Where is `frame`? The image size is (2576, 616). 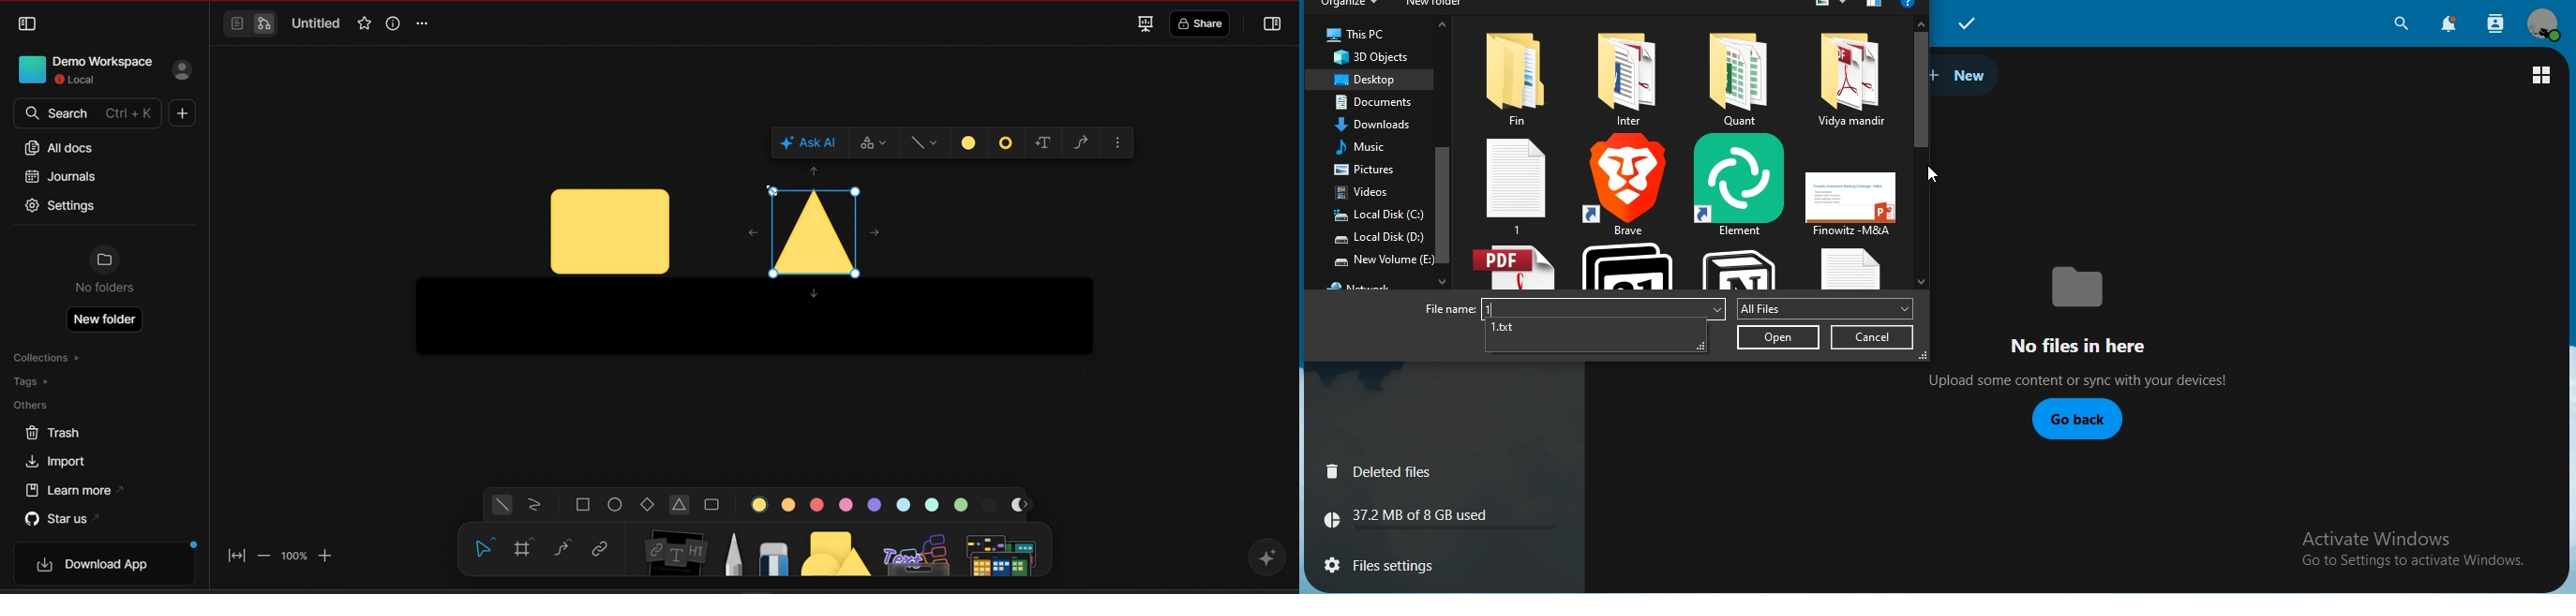 frame is located at coordinates (529, 549).